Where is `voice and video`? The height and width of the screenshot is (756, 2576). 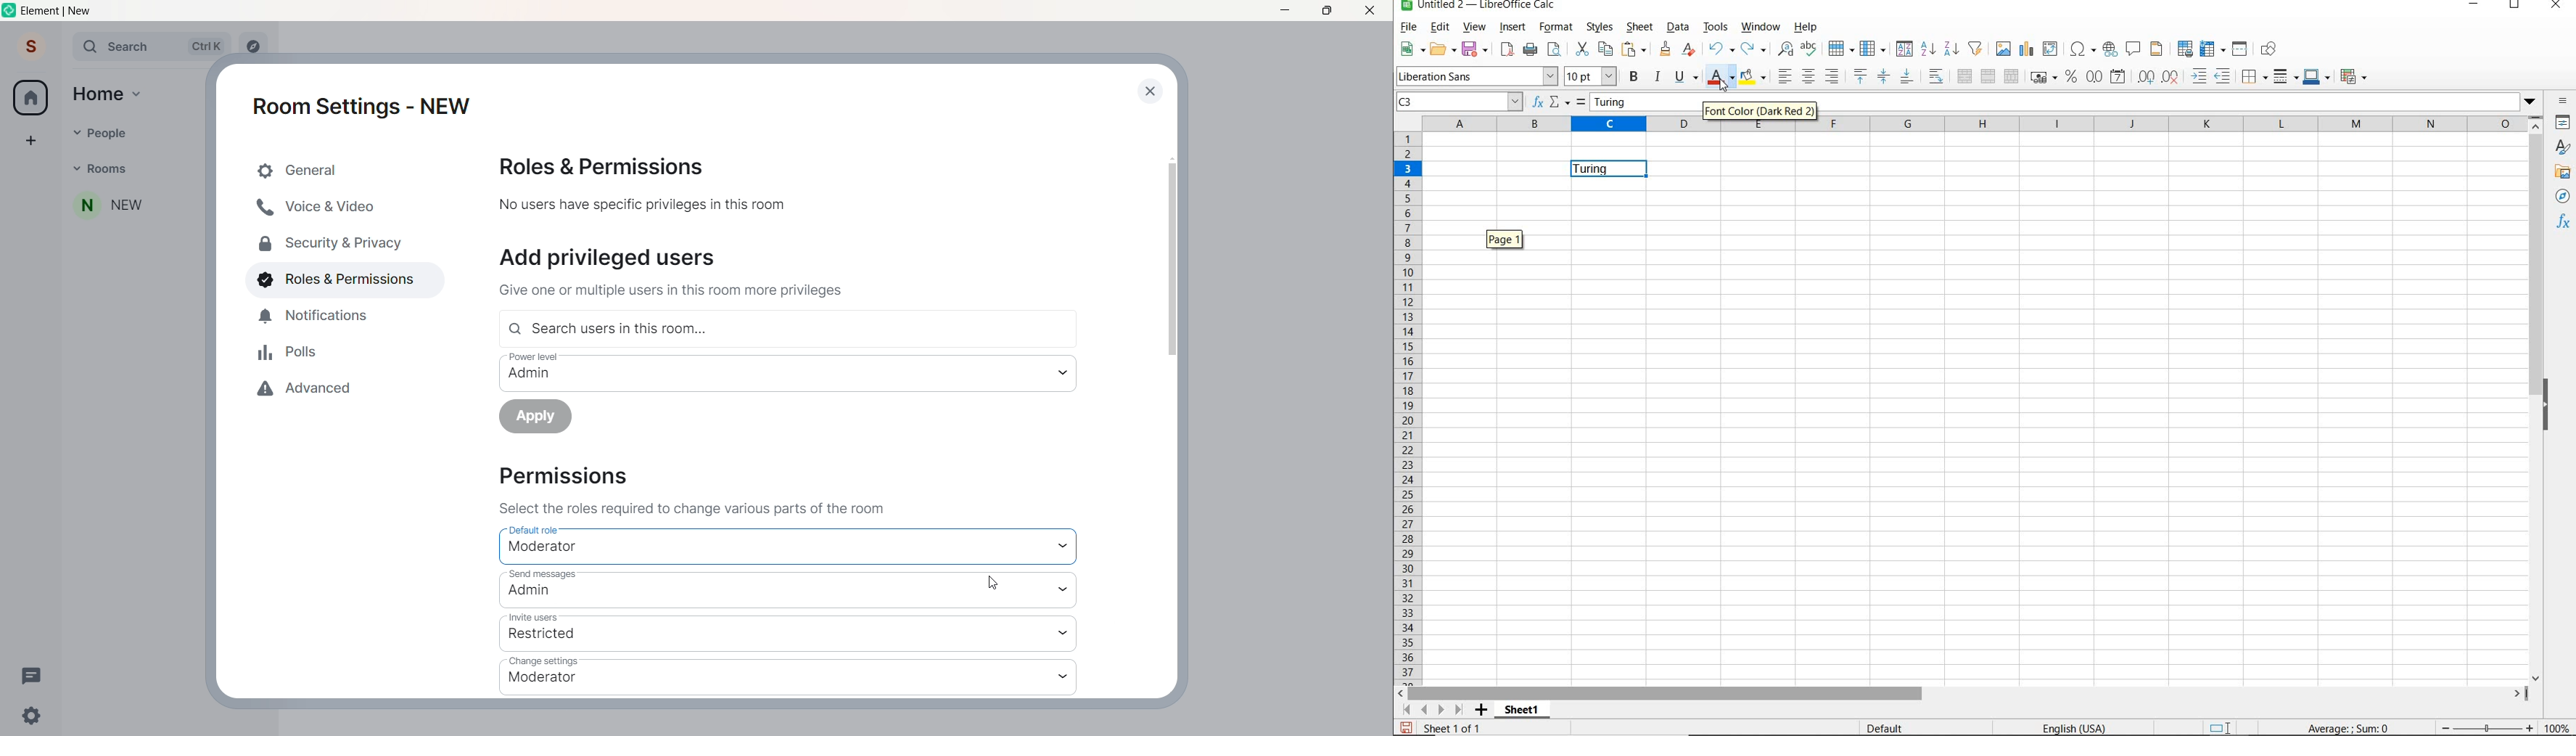
voice and video is located at coordinates (321, 207).